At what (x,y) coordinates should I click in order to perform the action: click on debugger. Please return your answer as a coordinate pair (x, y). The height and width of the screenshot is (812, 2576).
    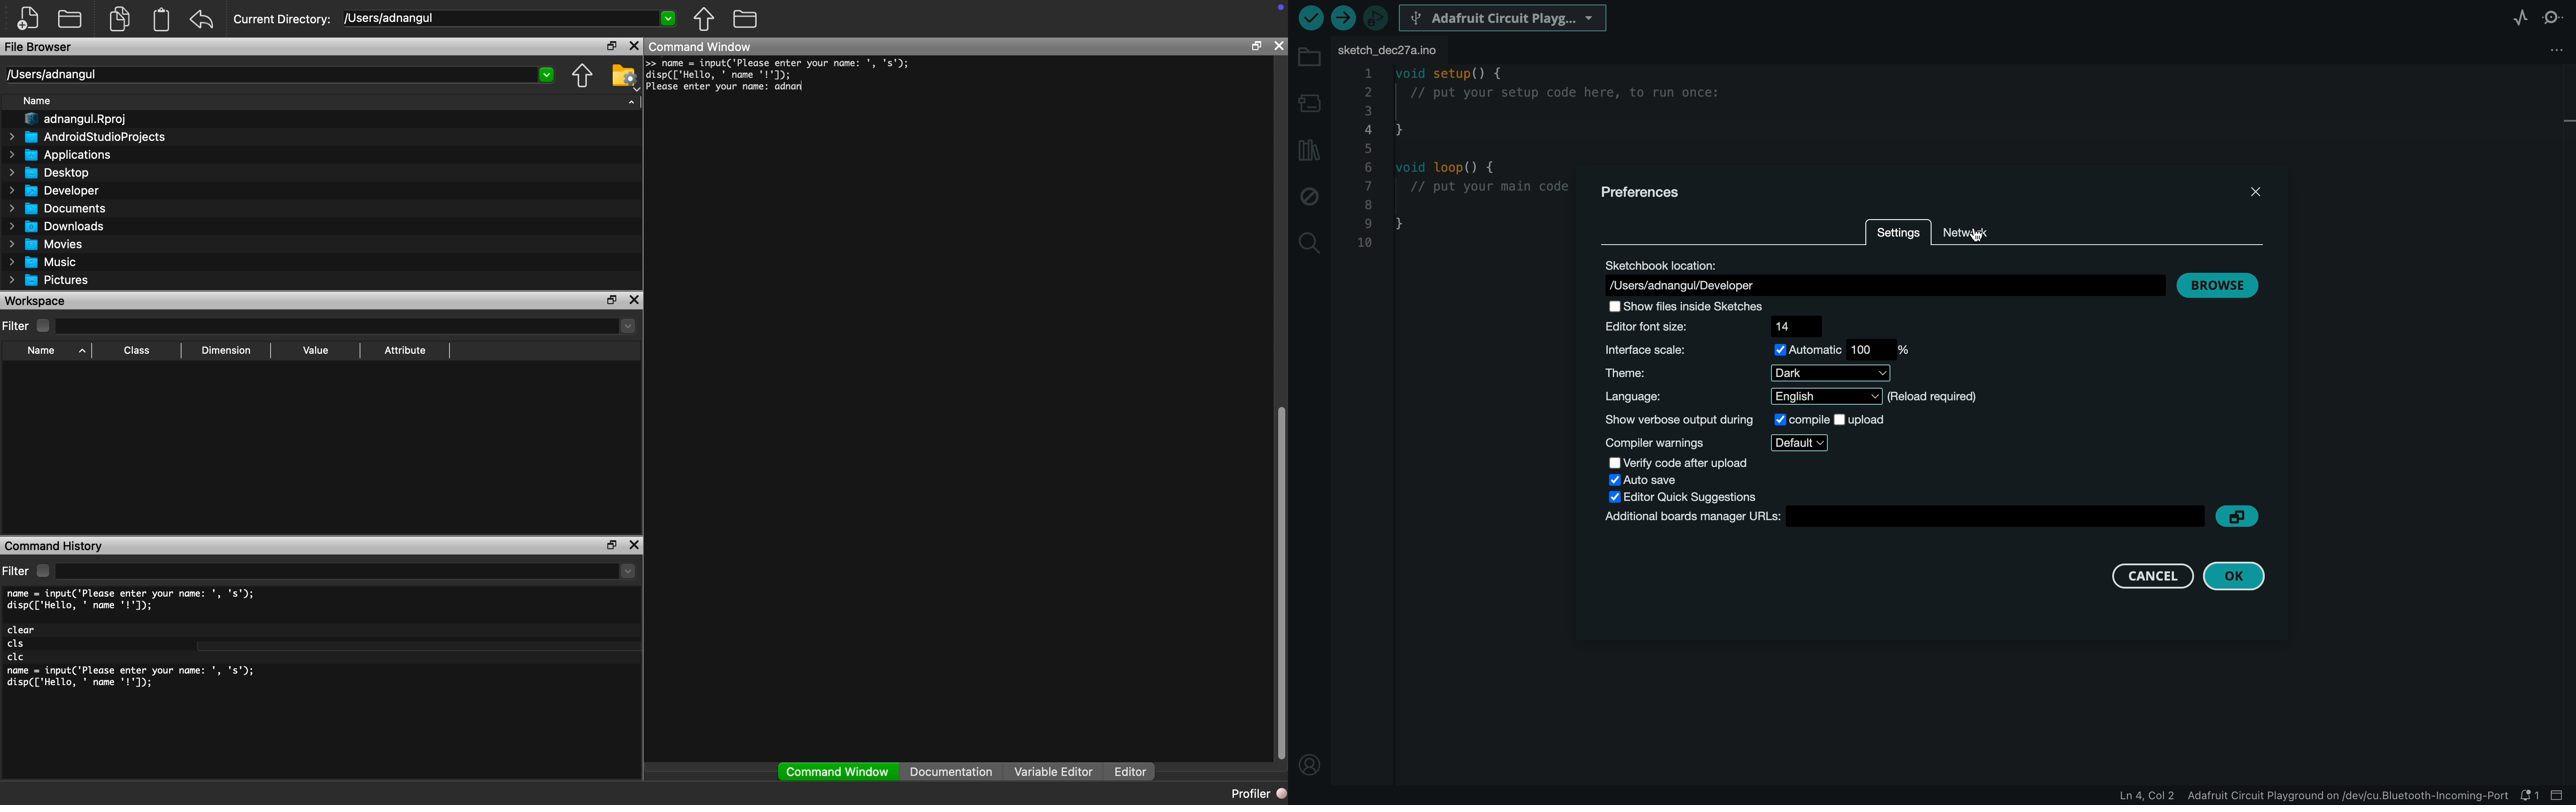
    Looking at the image, I should click on (1377, 18).